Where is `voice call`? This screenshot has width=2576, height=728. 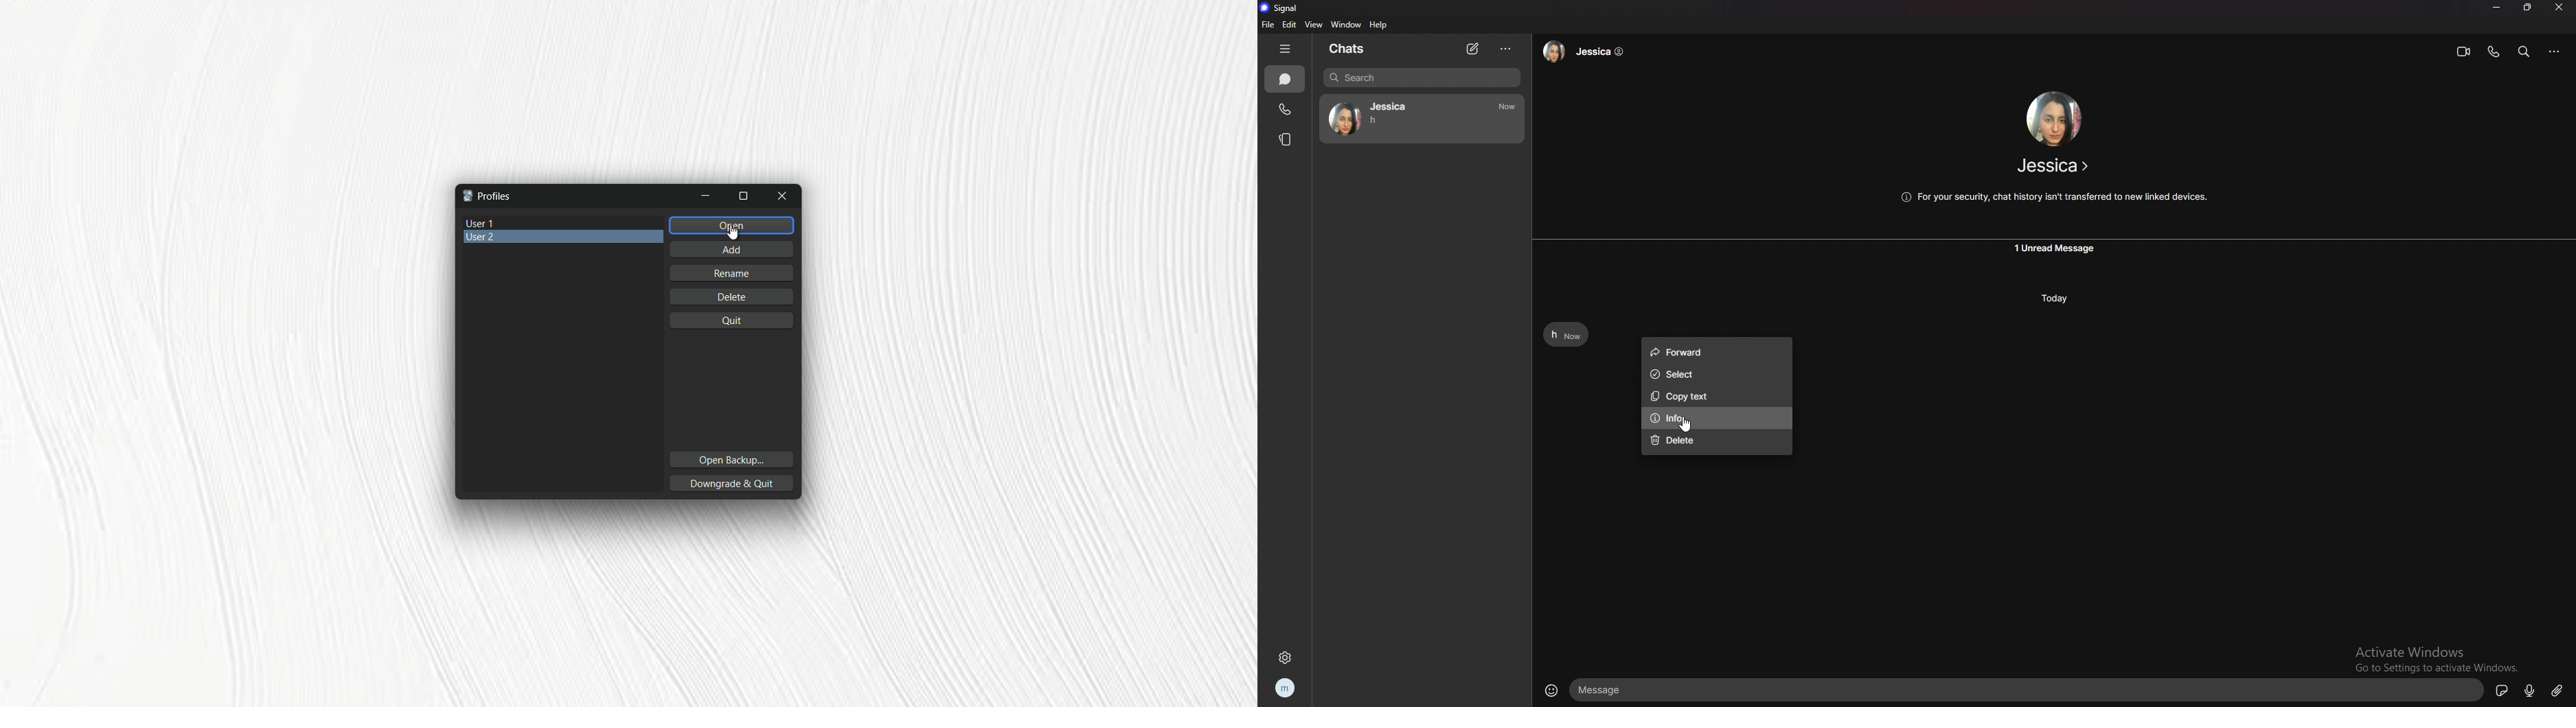
voice call is located at coordinates (2493, 53).